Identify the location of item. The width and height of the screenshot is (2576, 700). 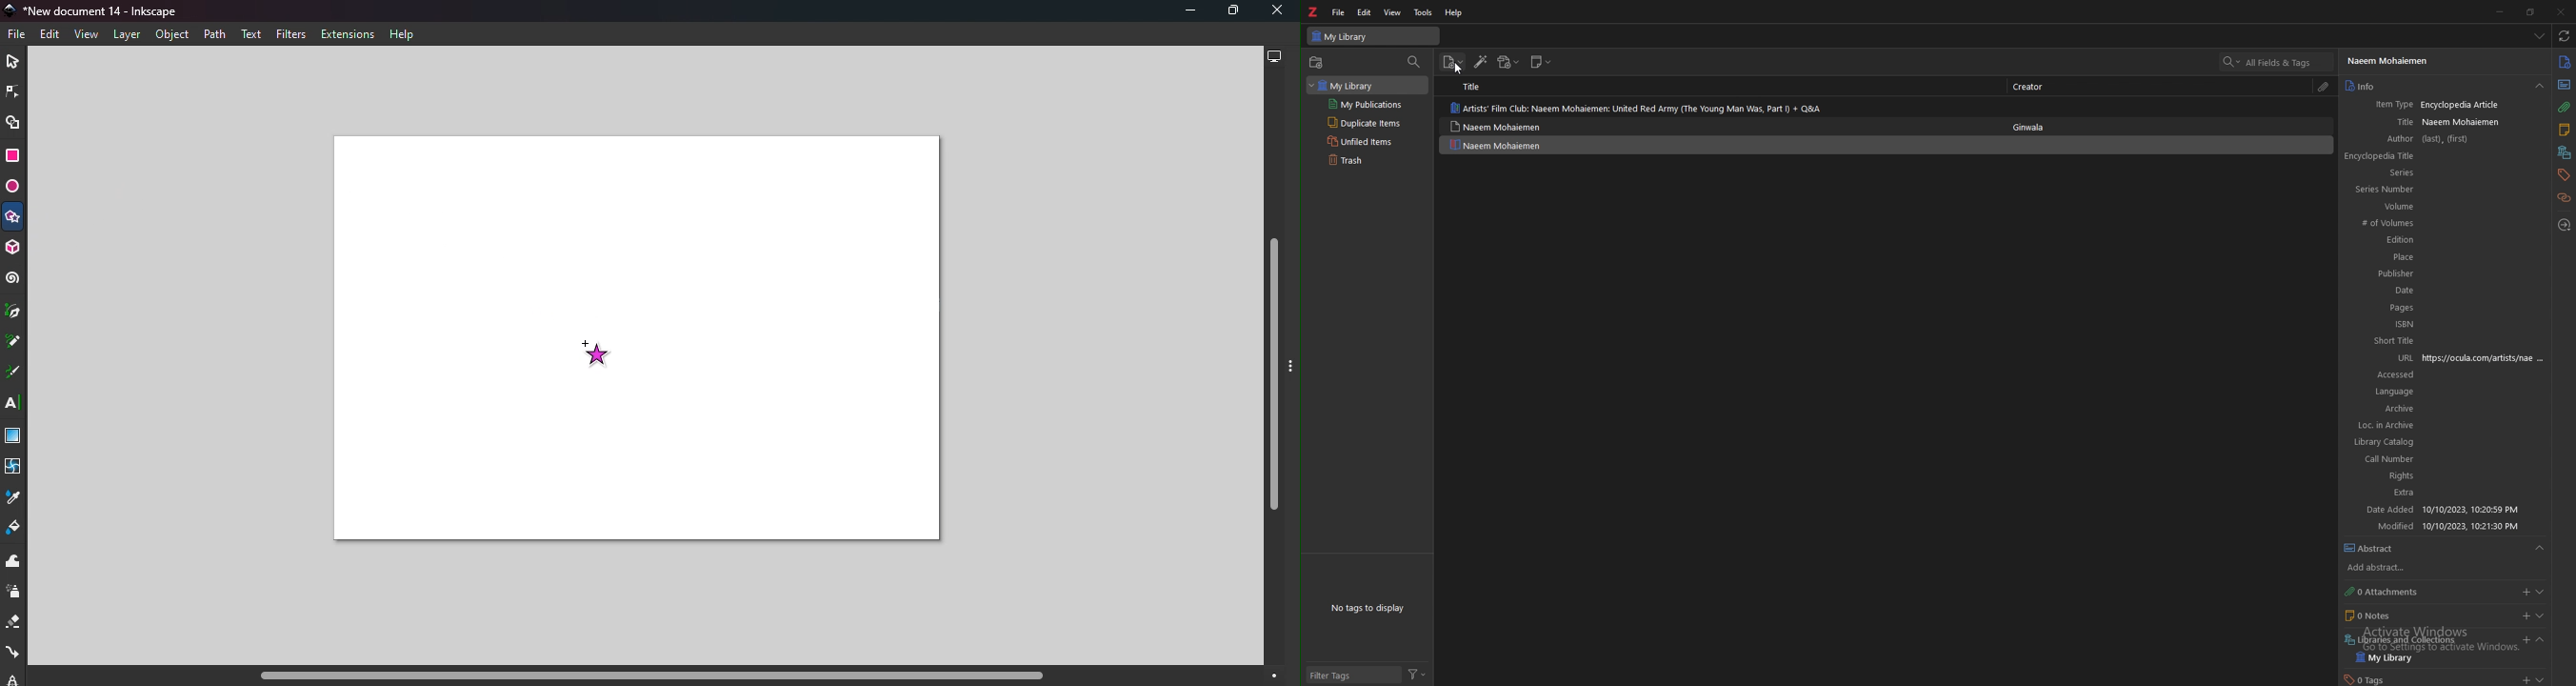
(1719, 127).